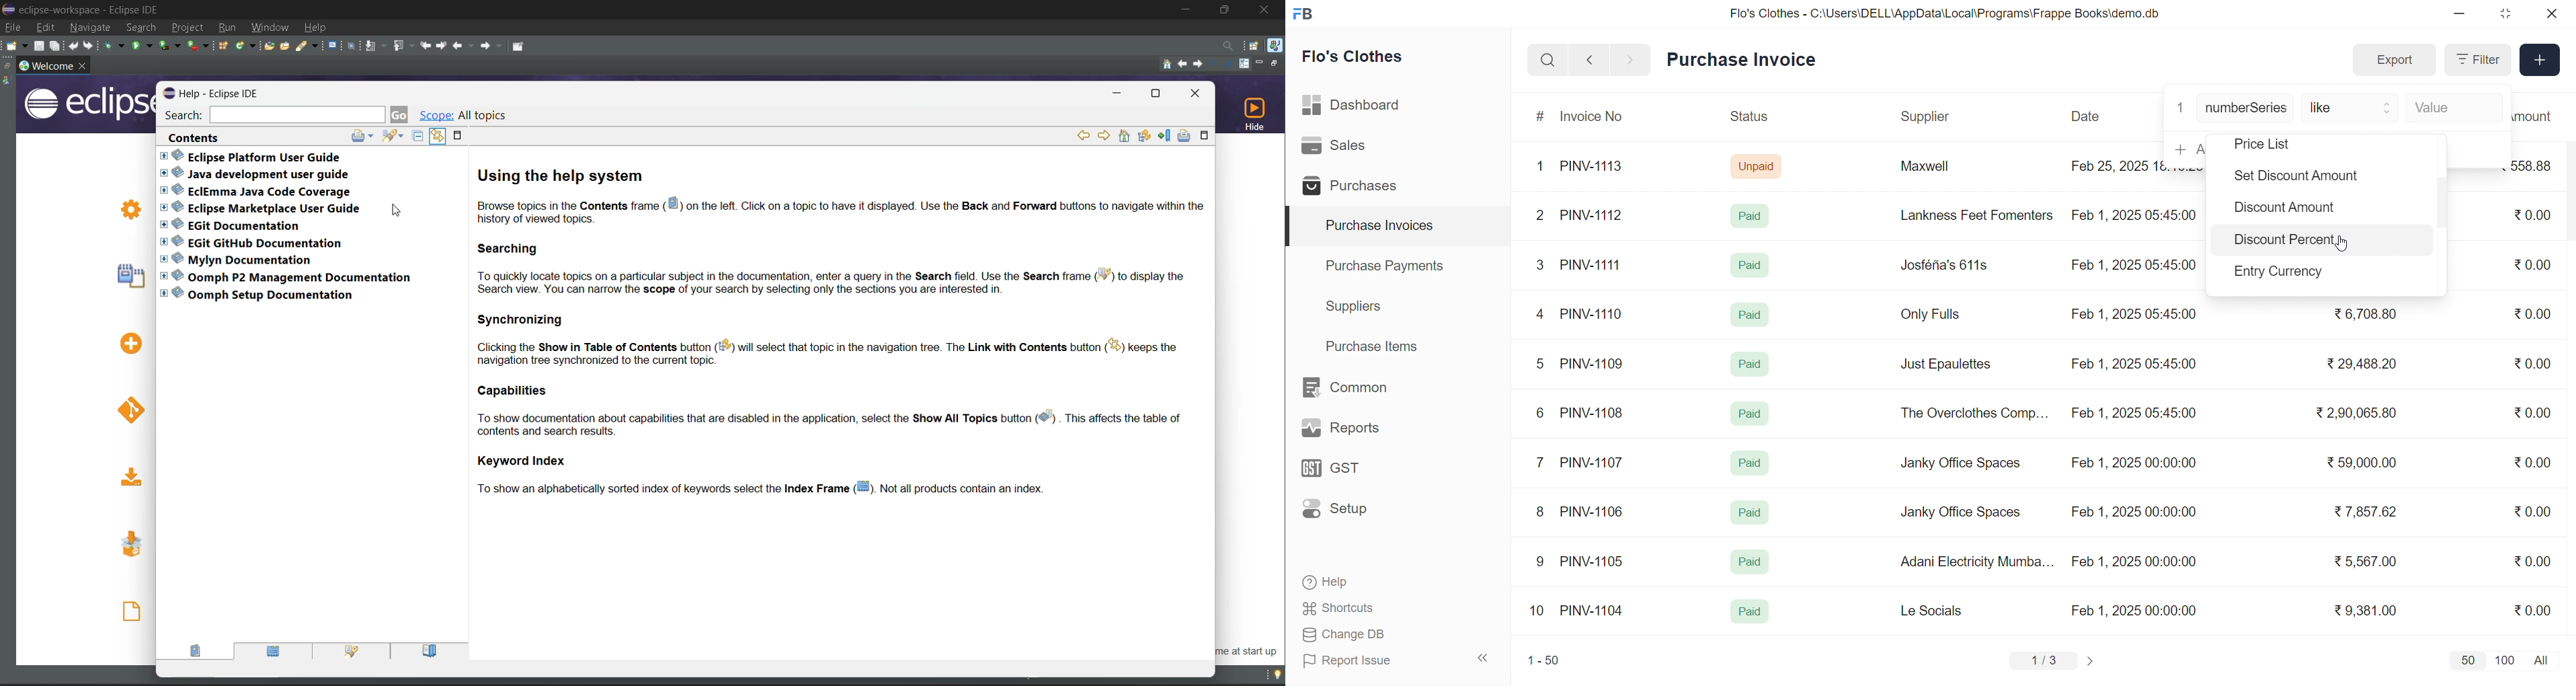 This screenshot has height=700, width=2576. Describe the element at coordinates (2532, 609) in the screenshot. I see `₹0.00` at that location.